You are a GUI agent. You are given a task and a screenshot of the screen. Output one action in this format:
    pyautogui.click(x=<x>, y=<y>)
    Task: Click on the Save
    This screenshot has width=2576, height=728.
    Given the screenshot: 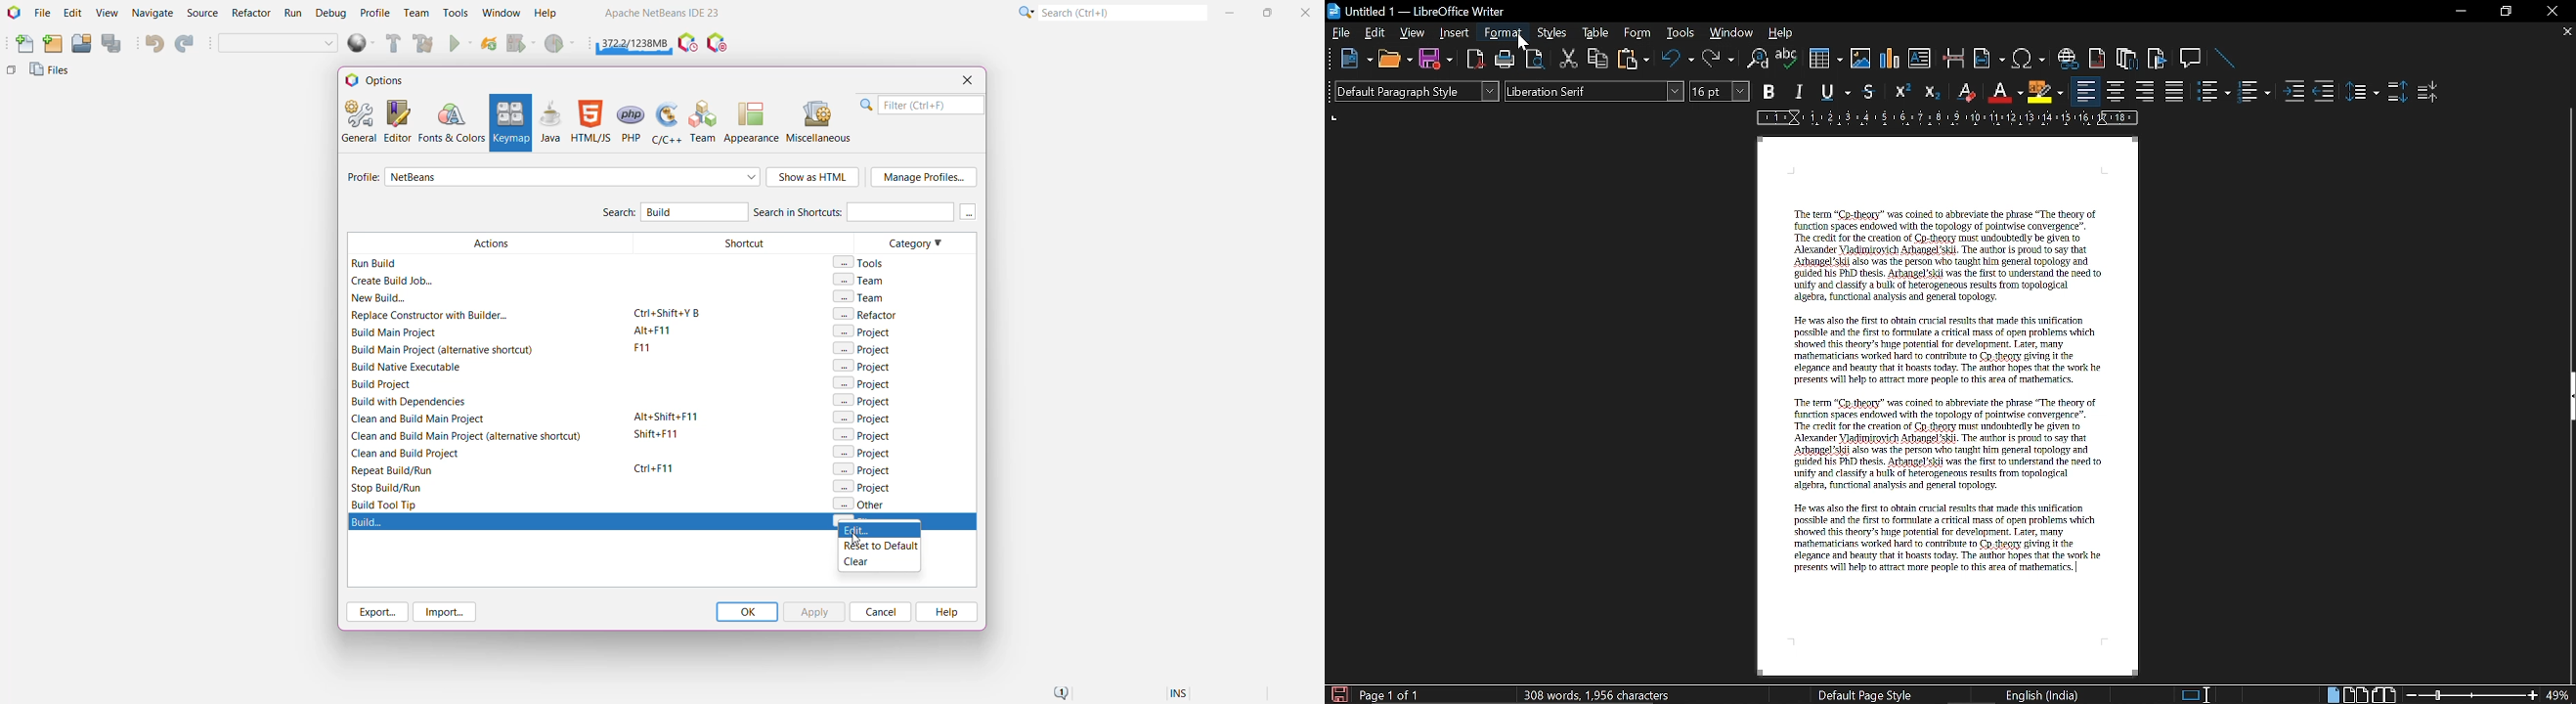 What is the action you would take?
    pyautogui.click(x=1436, y=62)
    